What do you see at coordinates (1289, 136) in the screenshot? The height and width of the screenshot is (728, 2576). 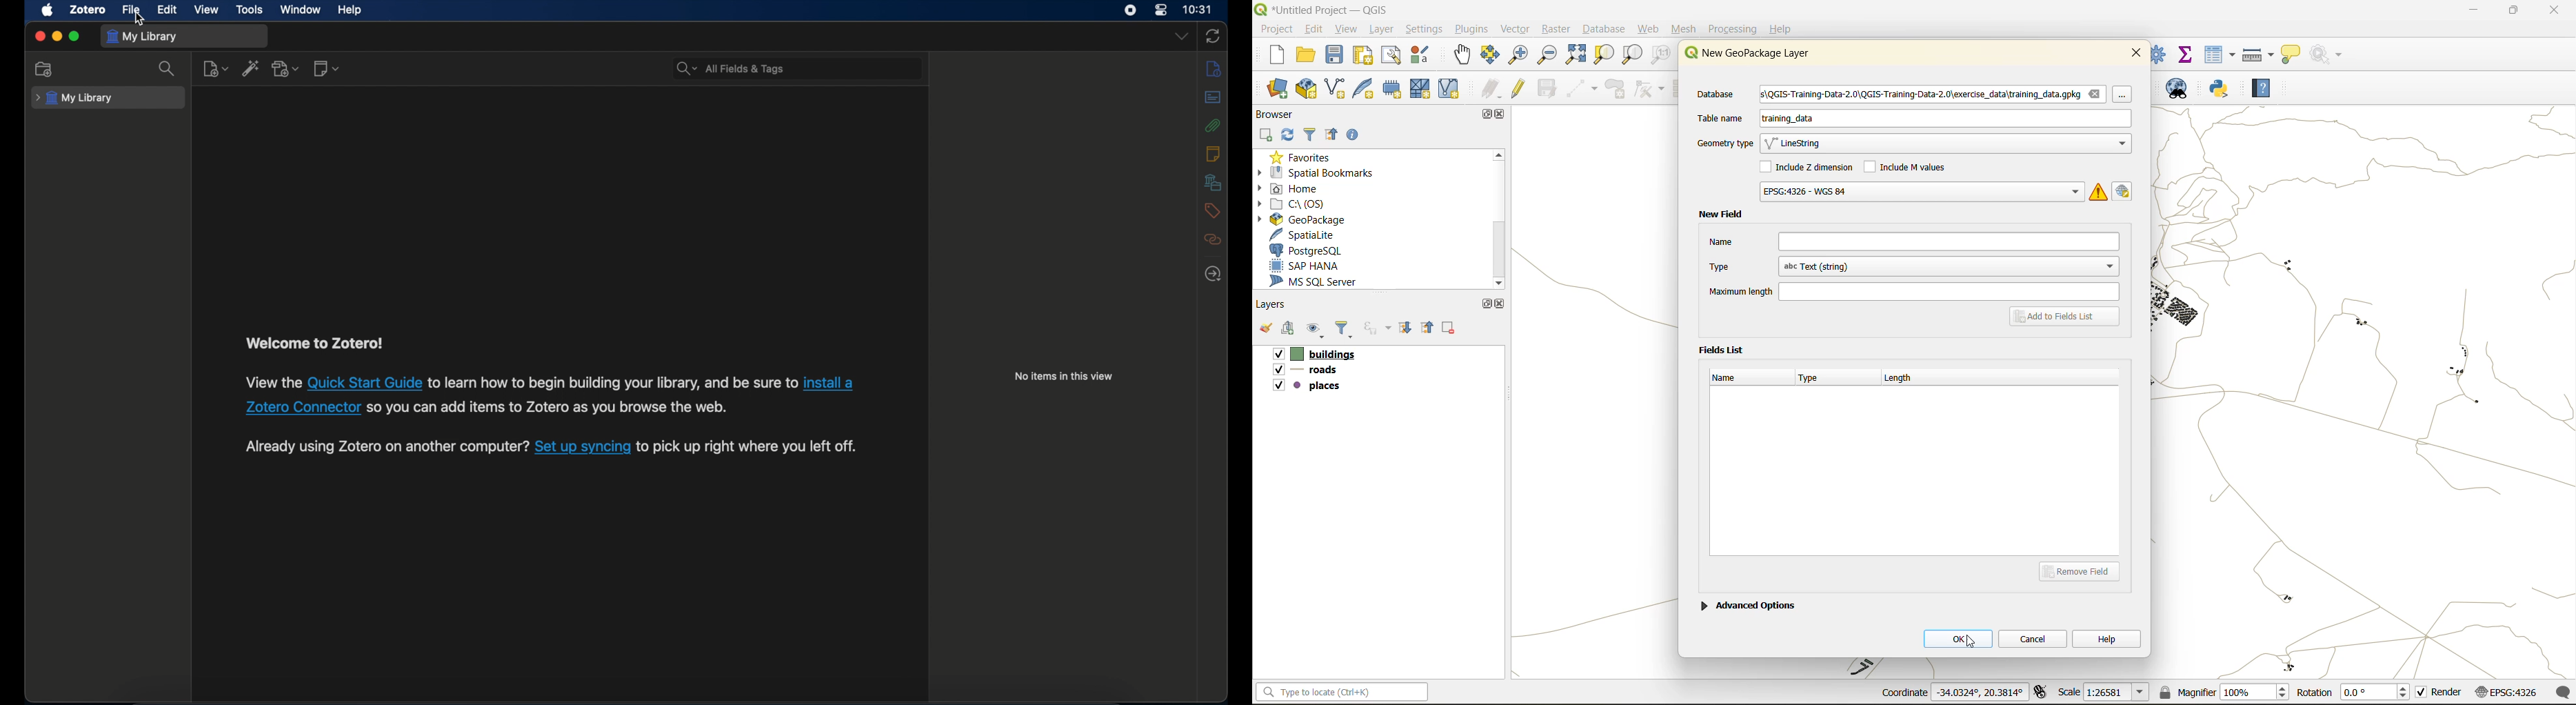 I see `refresh` at bounding box center [1289, 136].